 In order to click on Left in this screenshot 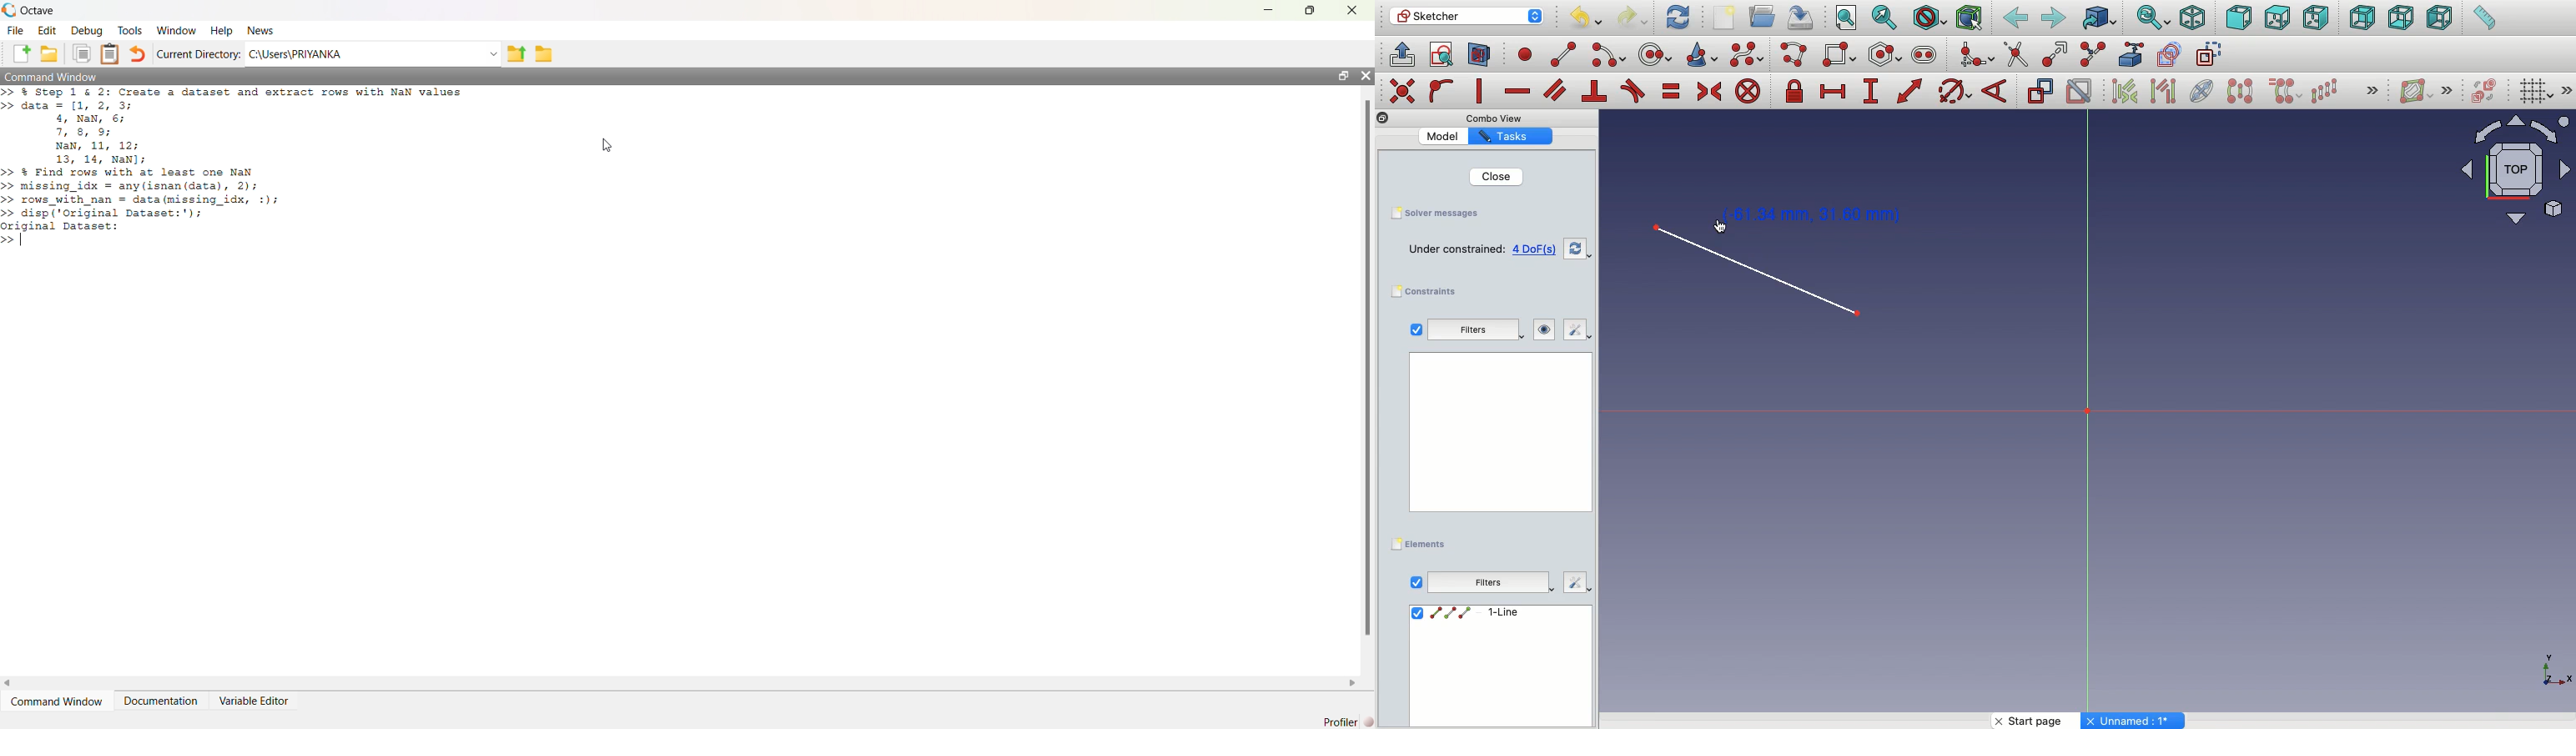, I will do `click(2440, 19)`.